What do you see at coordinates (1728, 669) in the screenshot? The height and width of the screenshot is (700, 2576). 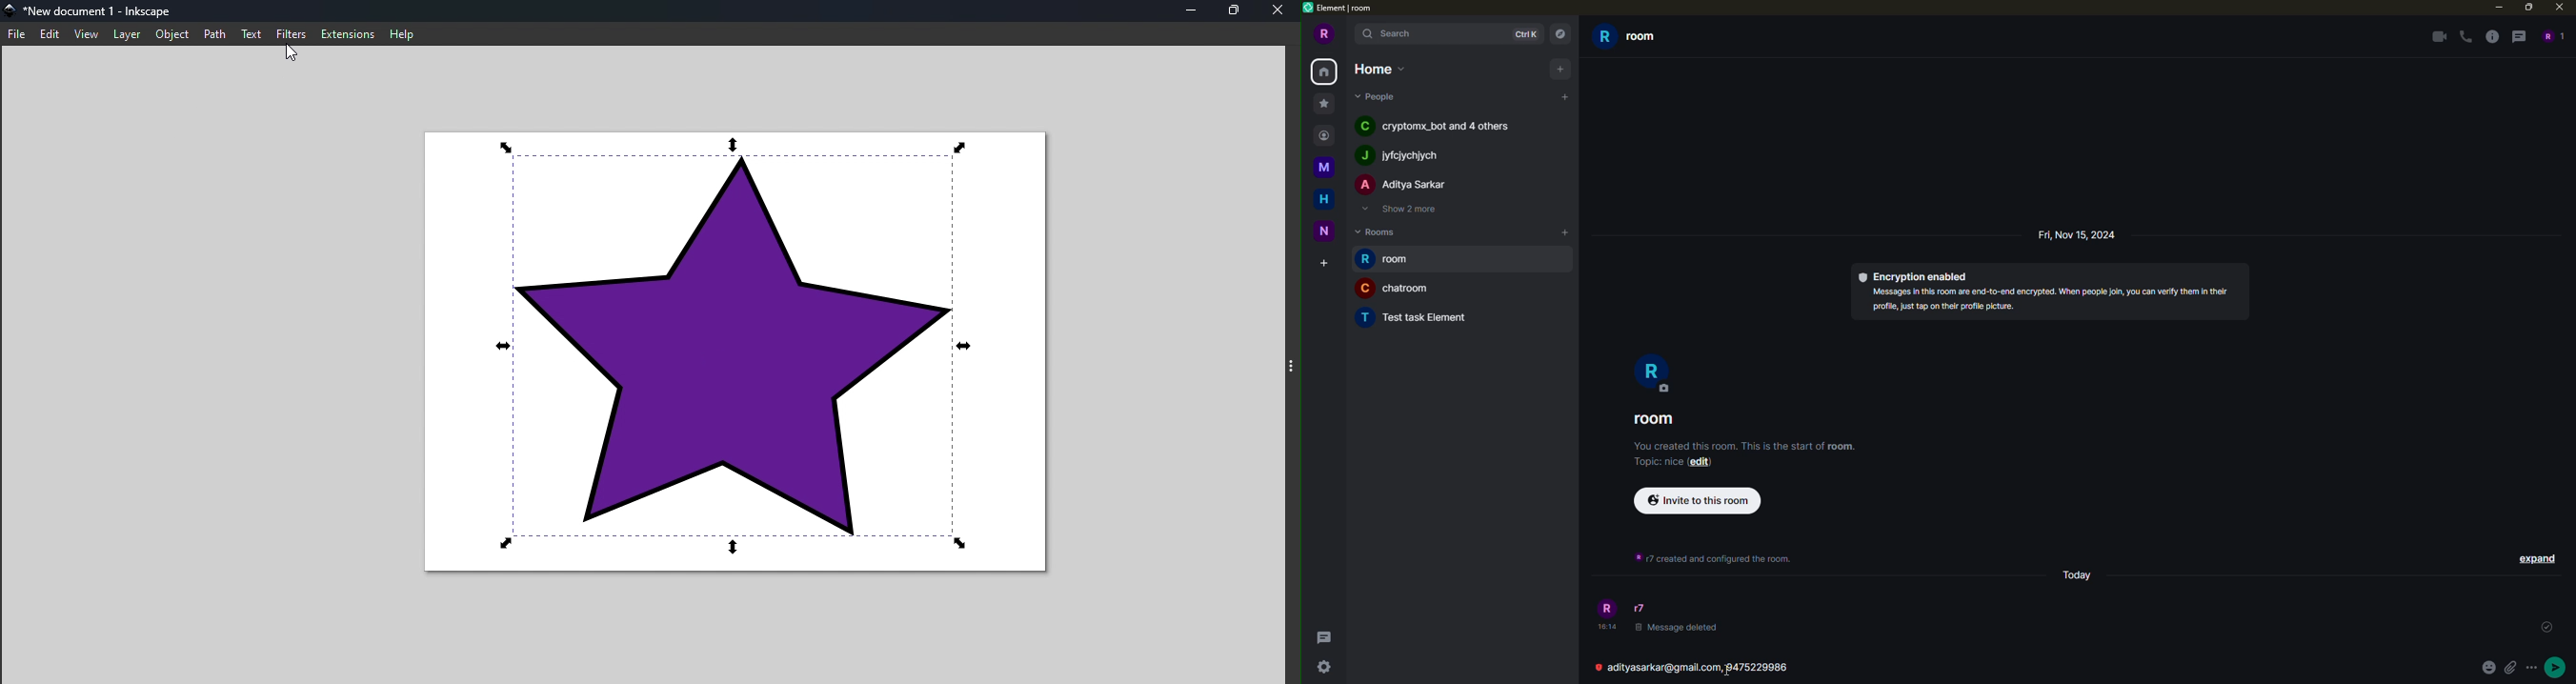 I see `cursor` at bounding box center [1728, 669].